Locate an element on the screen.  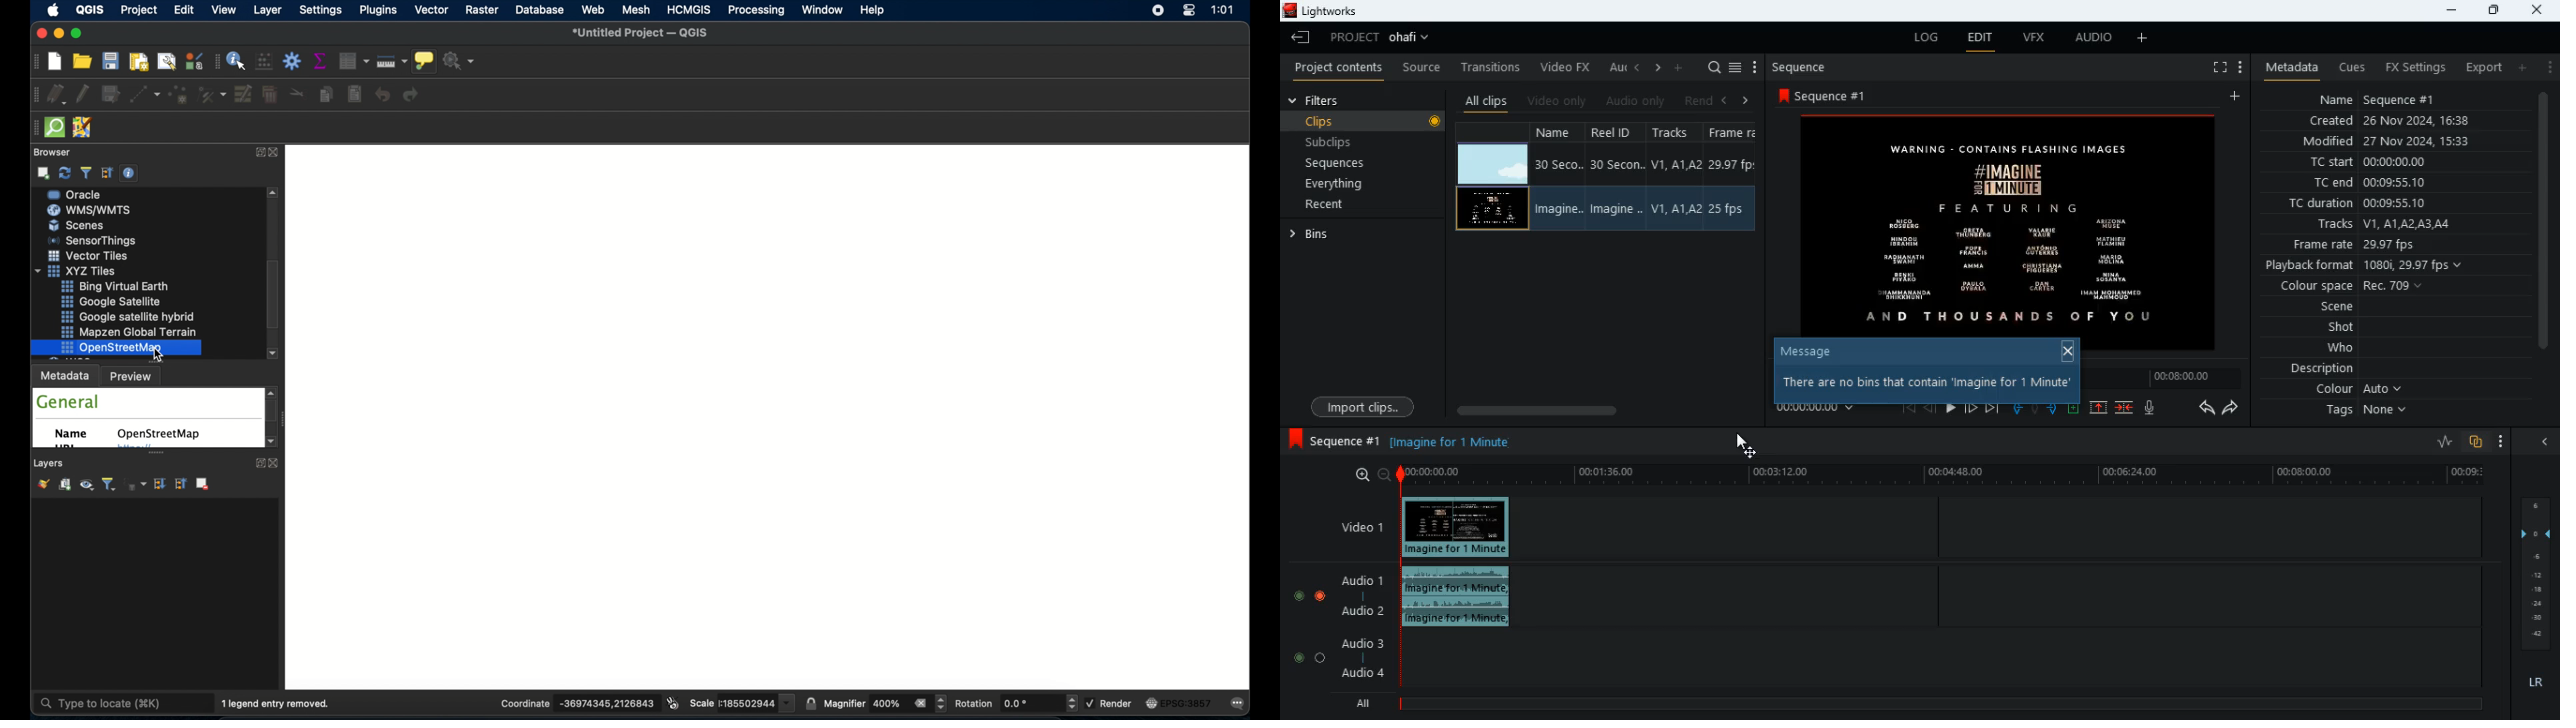
tags is located at coordinates (2363, 416).